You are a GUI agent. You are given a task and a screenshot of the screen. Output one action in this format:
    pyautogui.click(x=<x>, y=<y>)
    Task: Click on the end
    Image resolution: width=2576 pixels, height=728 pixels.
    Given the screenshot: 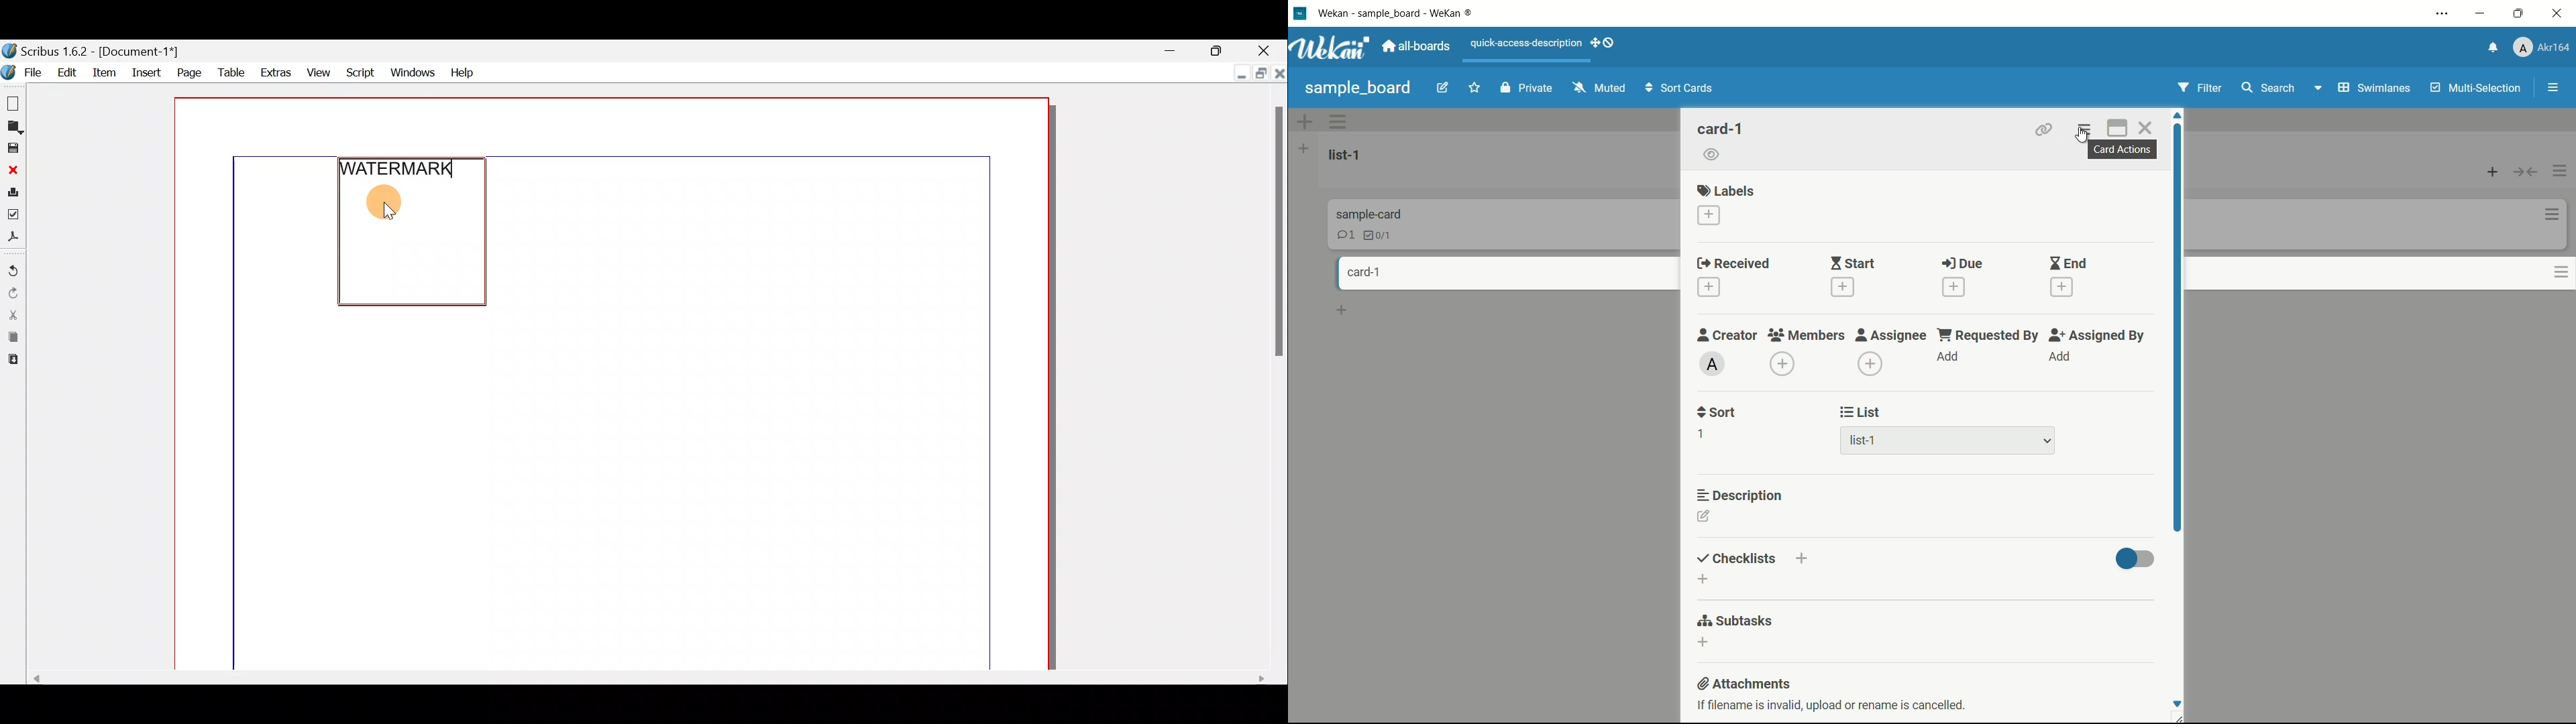 What is the action you would take?
    pyautogui.click(x=2070, y=263)
    